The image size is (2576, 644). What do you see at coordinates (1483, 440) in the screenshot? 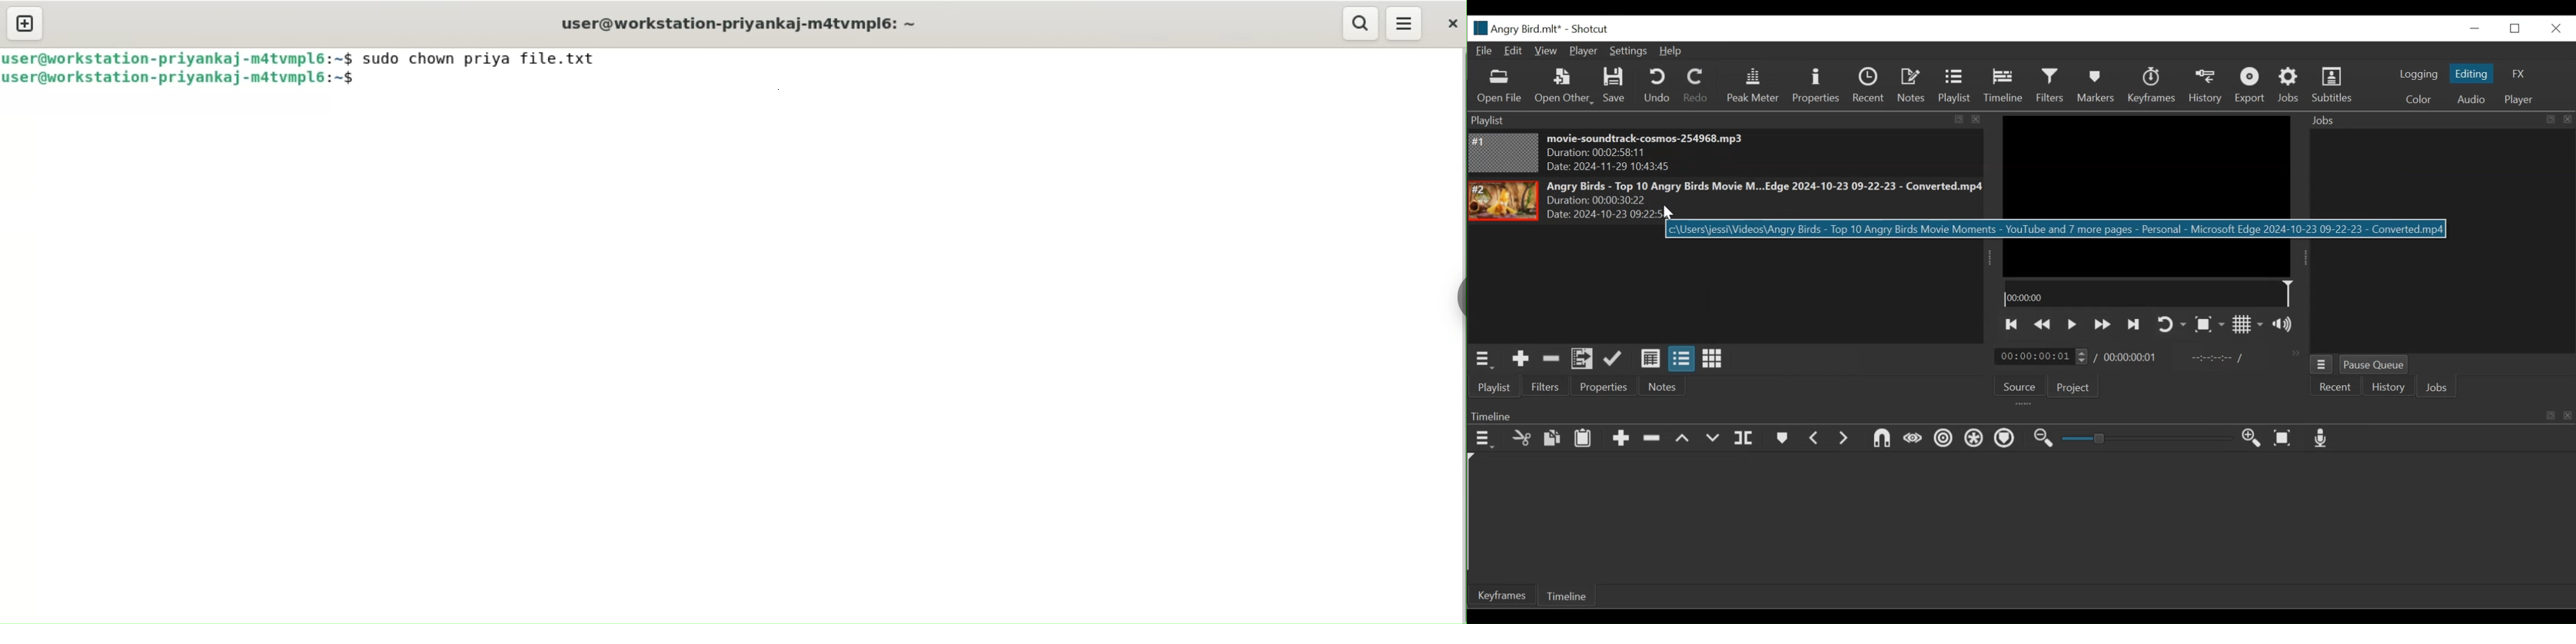
I see `Timeline menu` at bounding box center [1483, 440].